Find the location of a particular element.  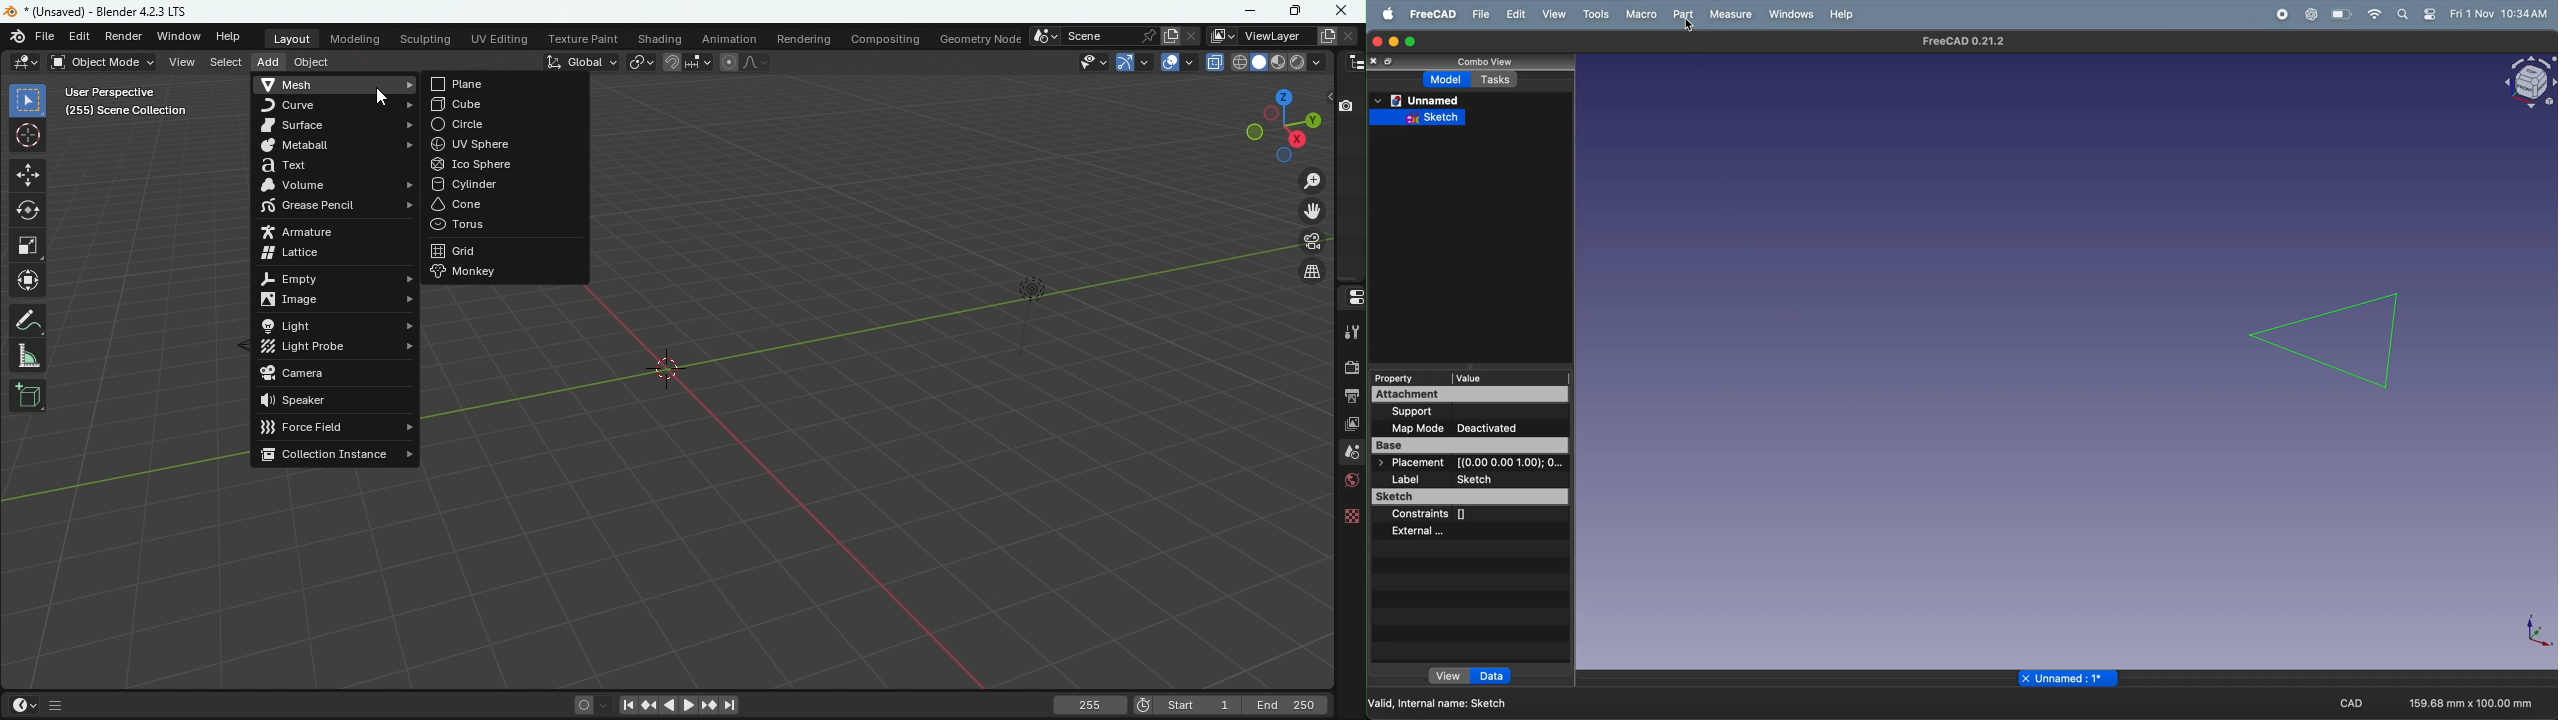

Metaball is located at coordinates (339, 146).